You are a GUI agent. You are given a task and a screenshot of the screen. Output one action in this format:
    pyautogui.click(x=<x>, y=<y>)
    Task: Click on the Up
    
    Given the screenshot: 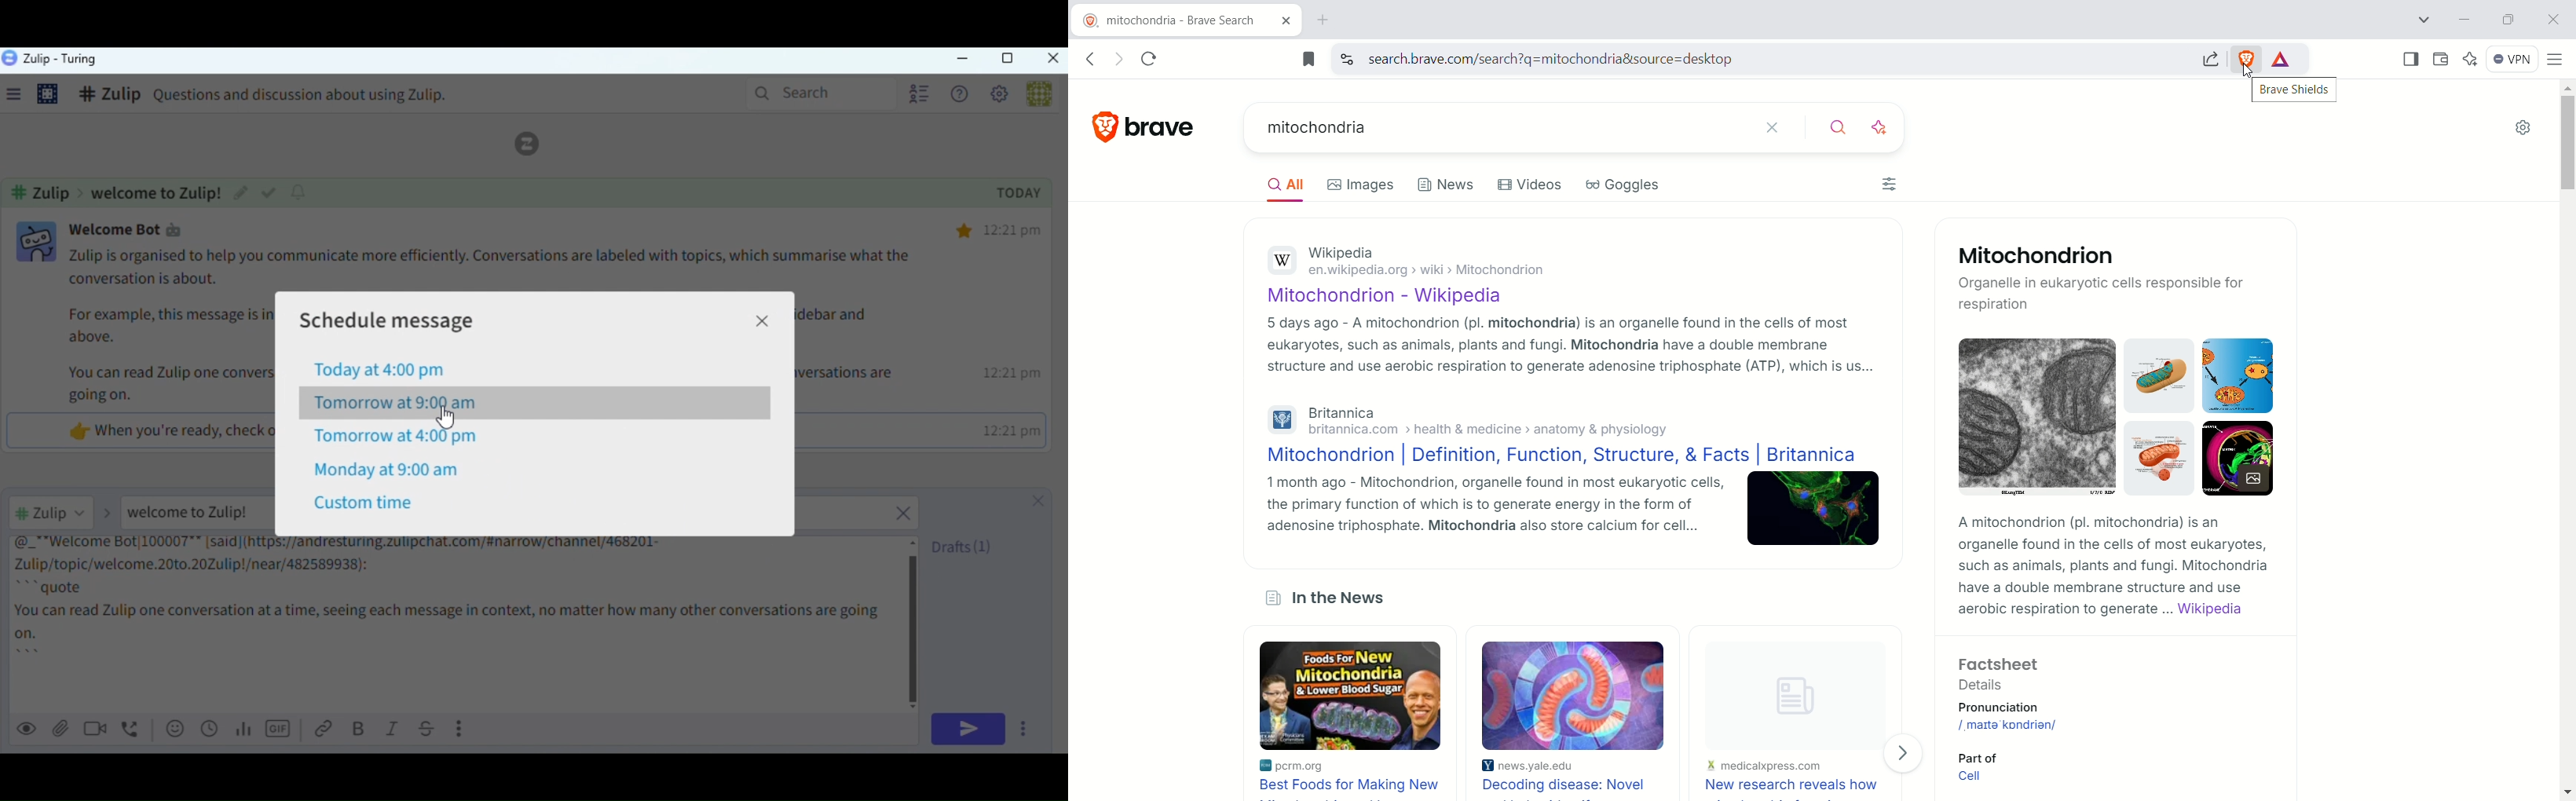 What is the action you would take?
    pyautogui.click(x=915, y=541)
    